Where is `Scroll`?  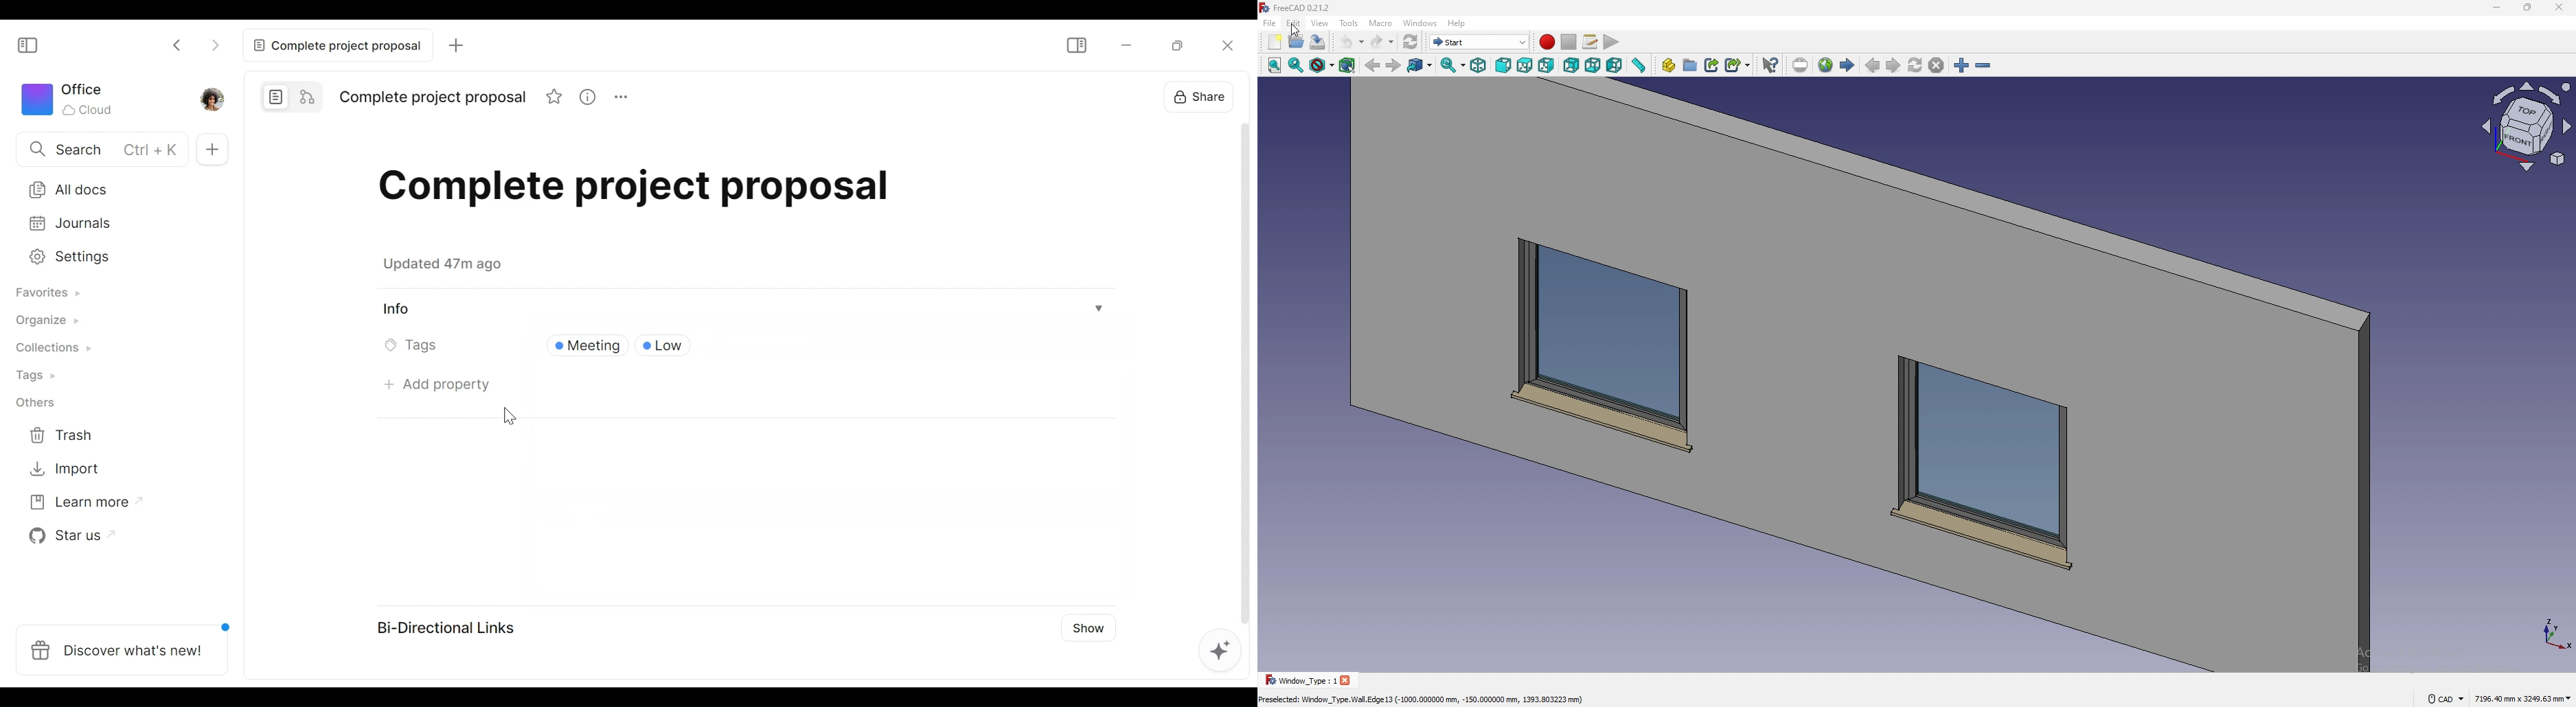
Scroll is located at coordinates (1240, 371).